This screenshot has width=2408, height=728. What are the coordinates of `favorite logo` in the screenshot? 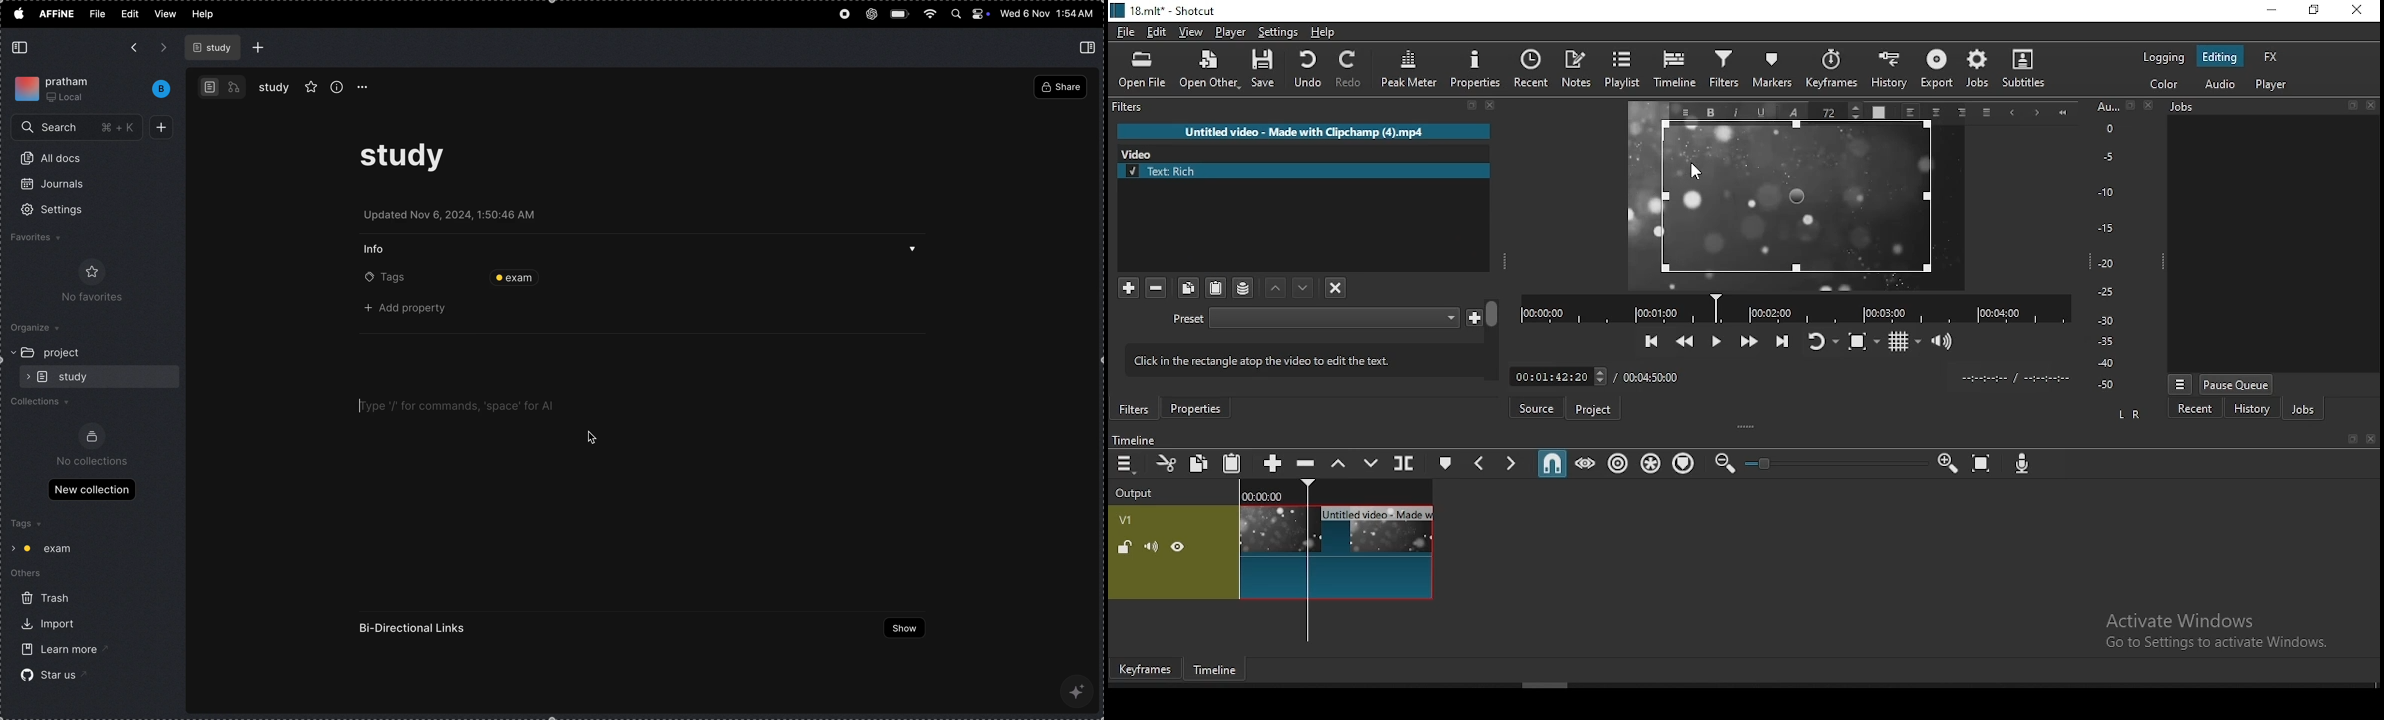 It's located at (90, 272).